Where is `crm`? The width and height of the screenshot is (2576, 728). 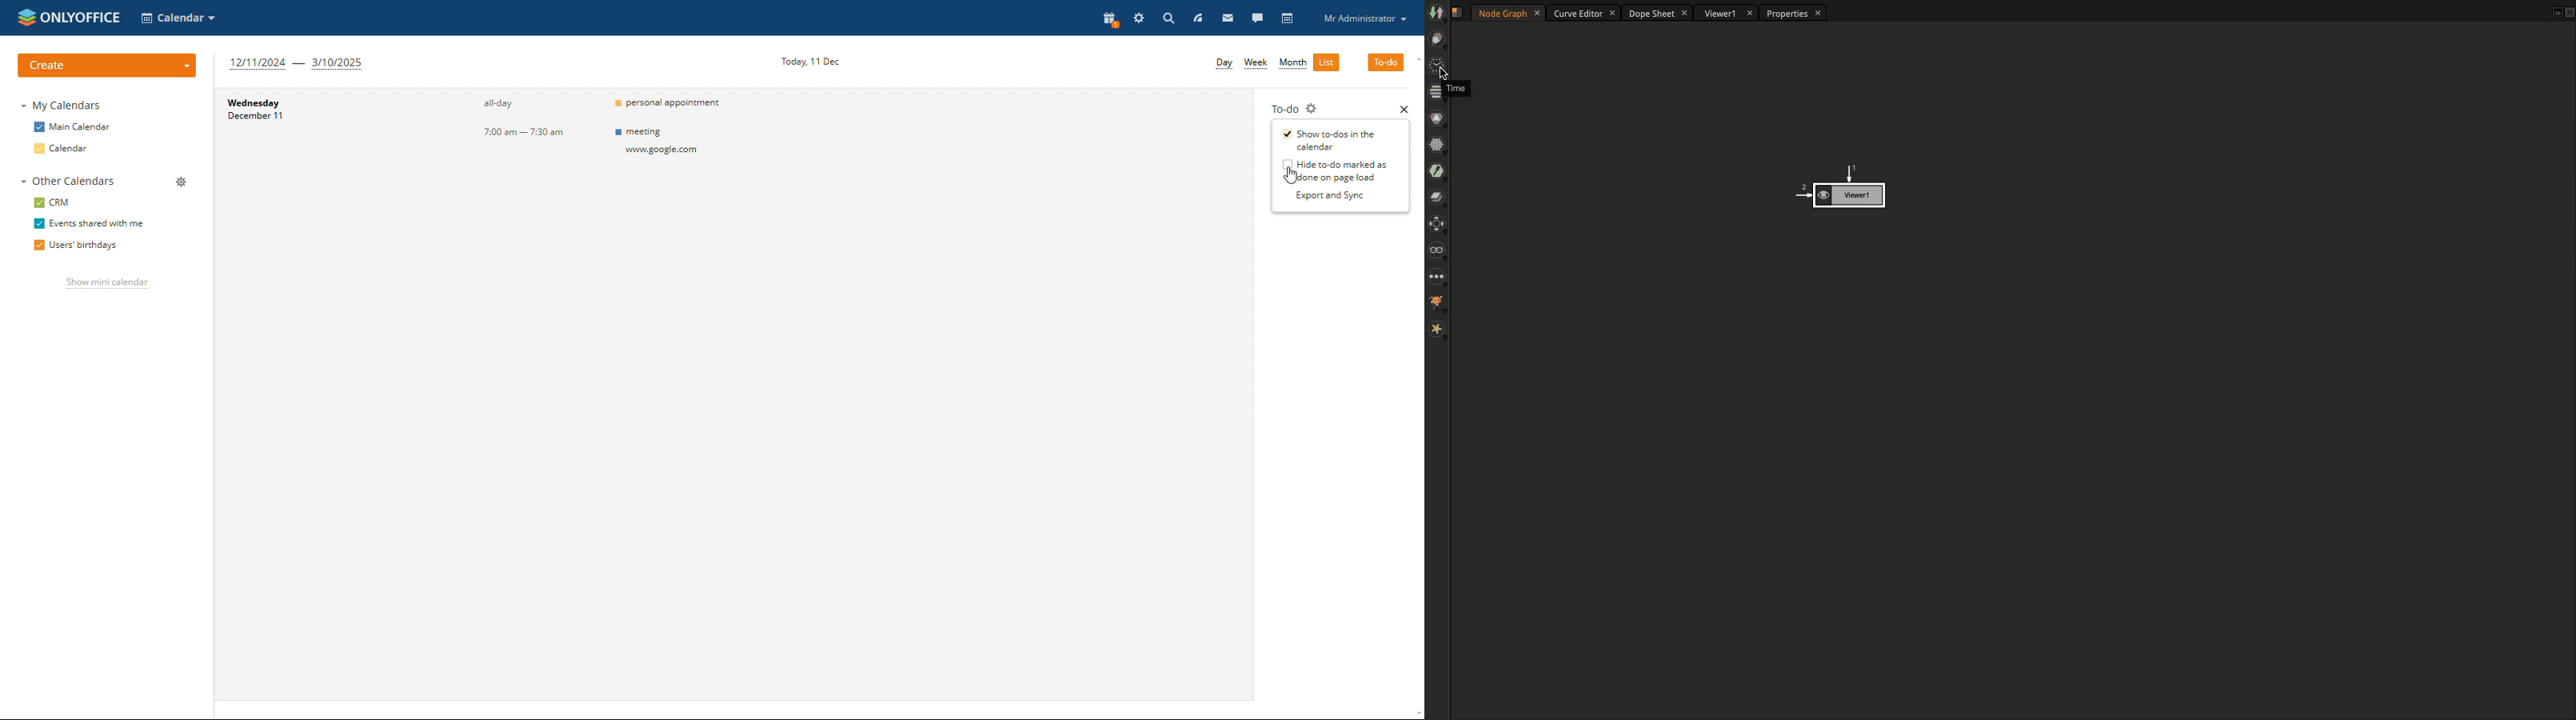
crm is located at coordinates (52, 203).